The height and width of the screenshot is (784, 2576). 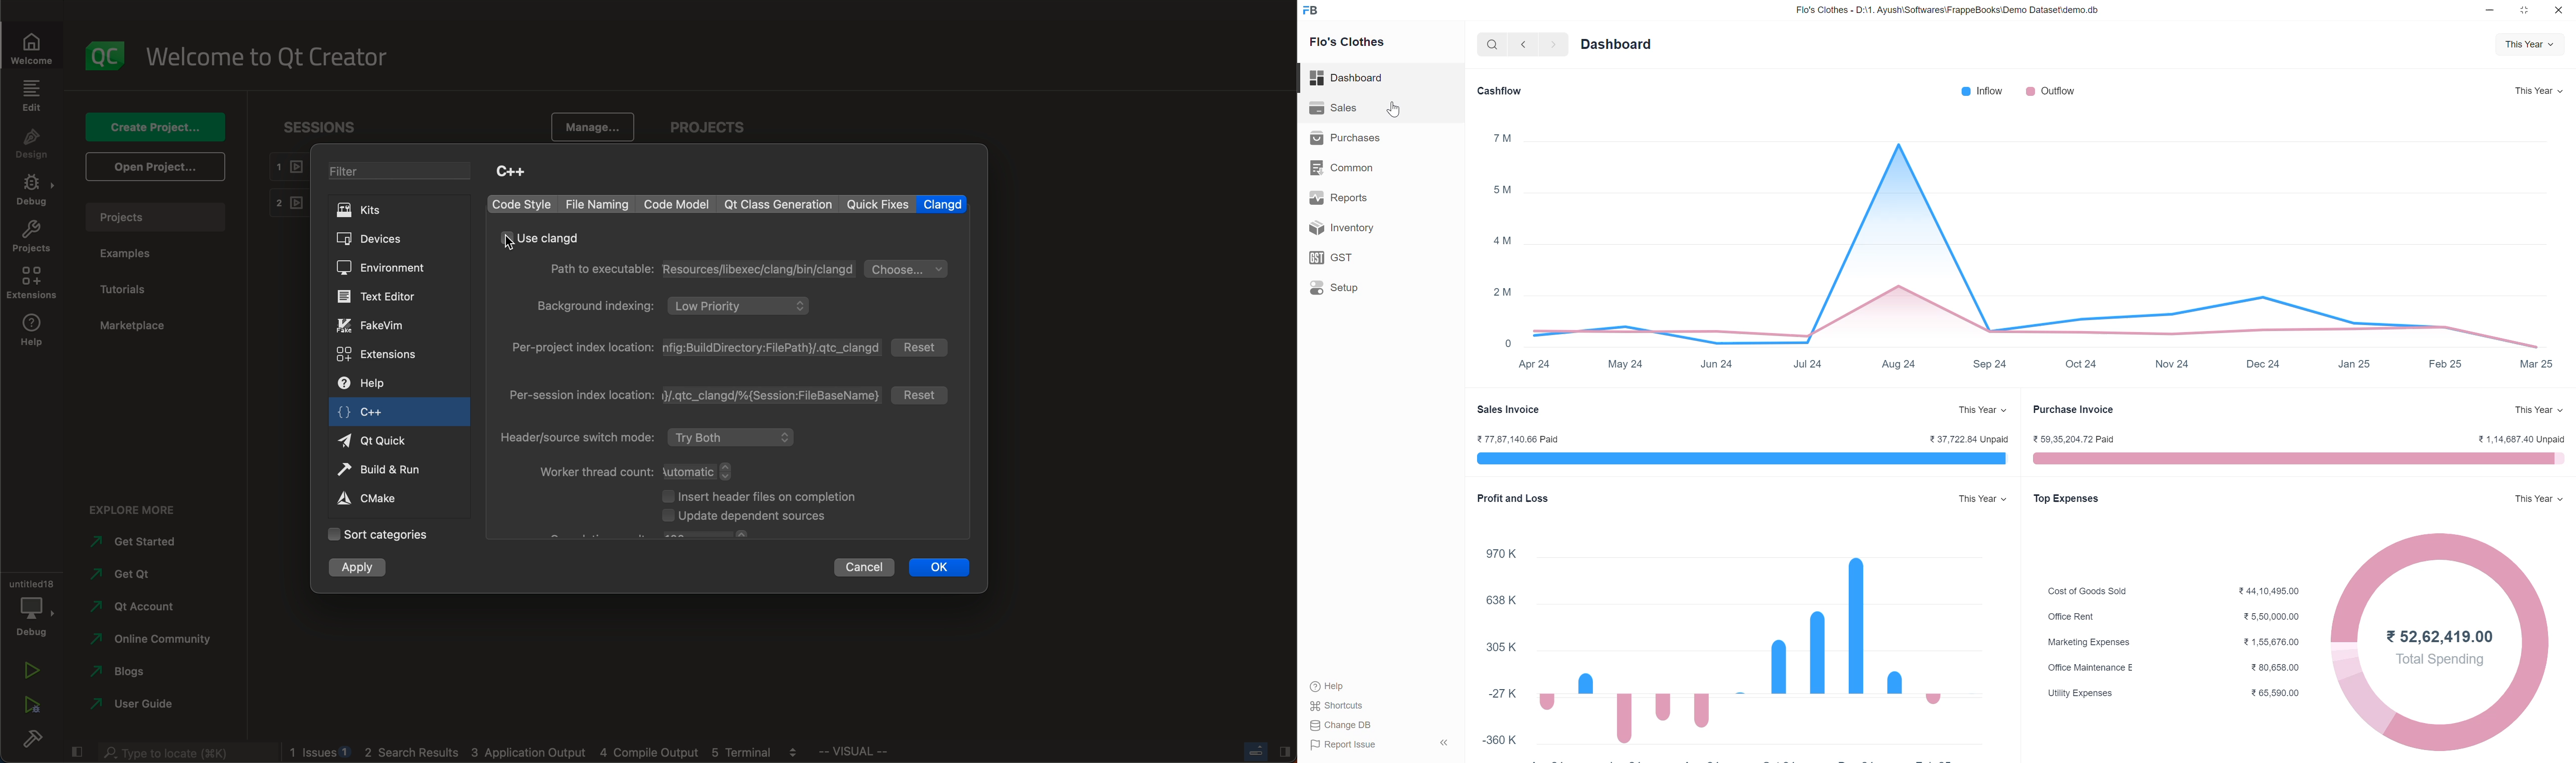 I want to click on donut chart, so click(x=2437, y=716).